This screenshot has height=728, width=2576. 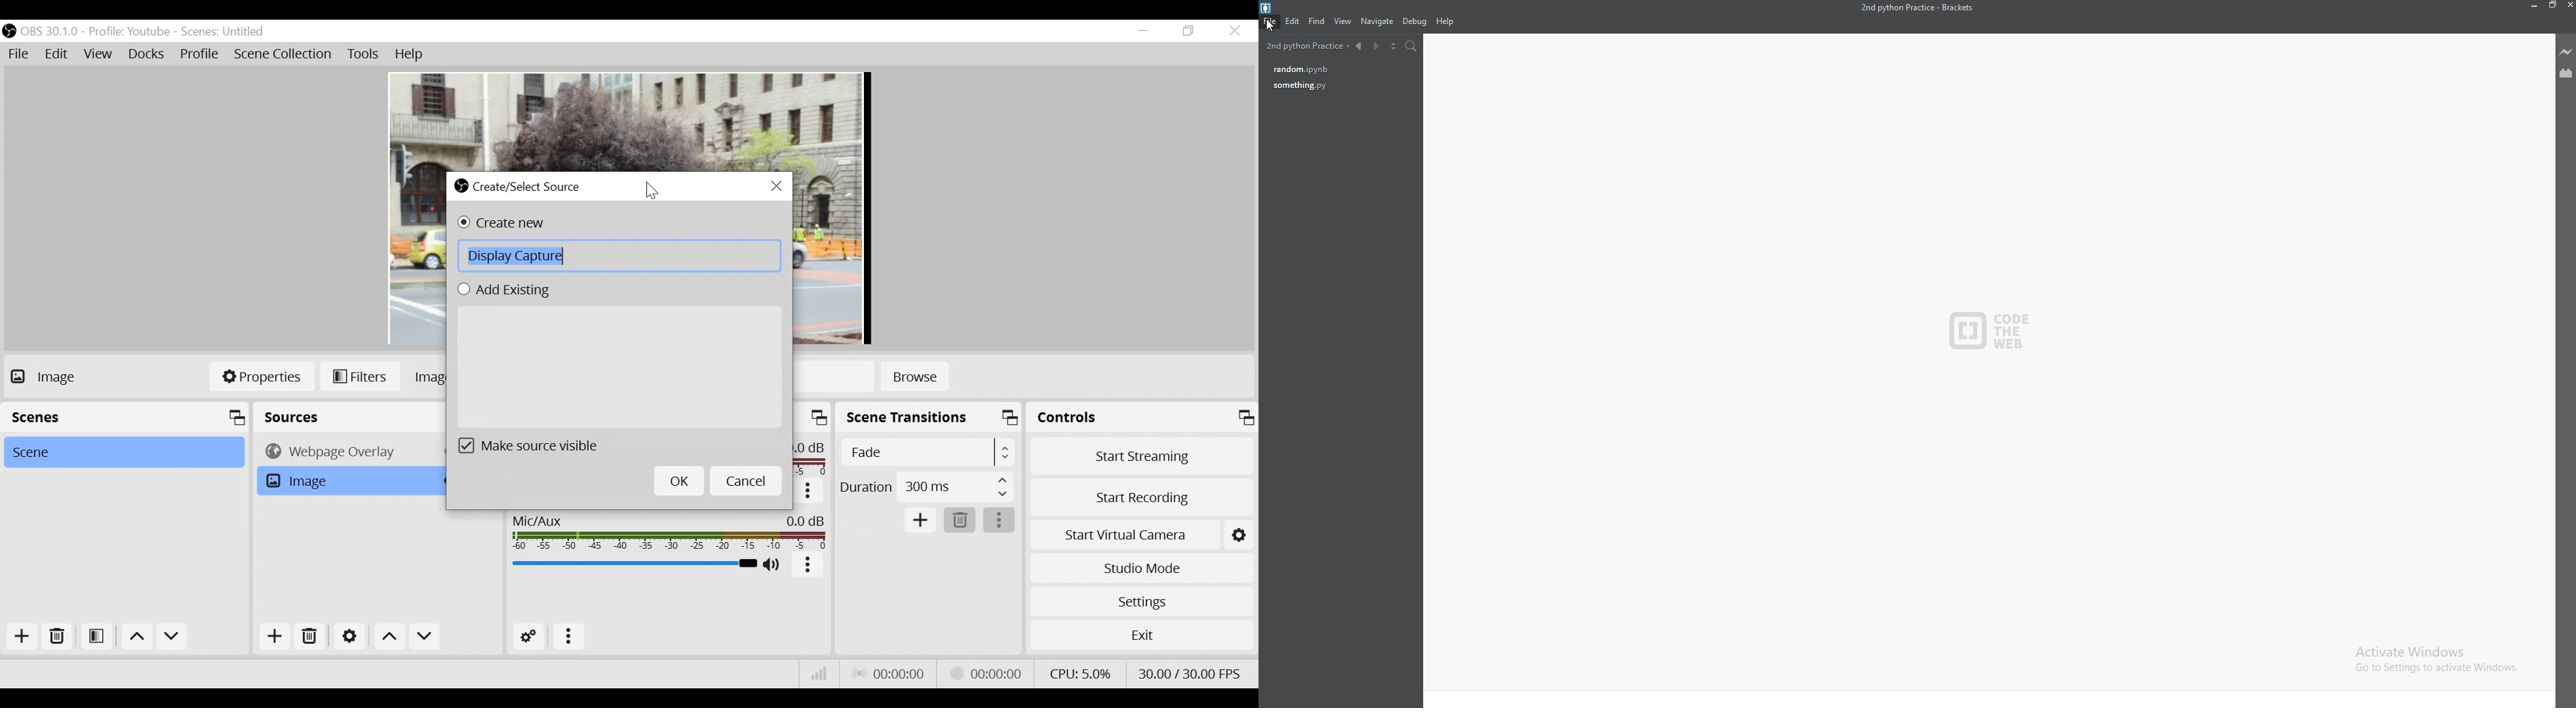 I want to click on No source selected, so click(x=68, y=376).